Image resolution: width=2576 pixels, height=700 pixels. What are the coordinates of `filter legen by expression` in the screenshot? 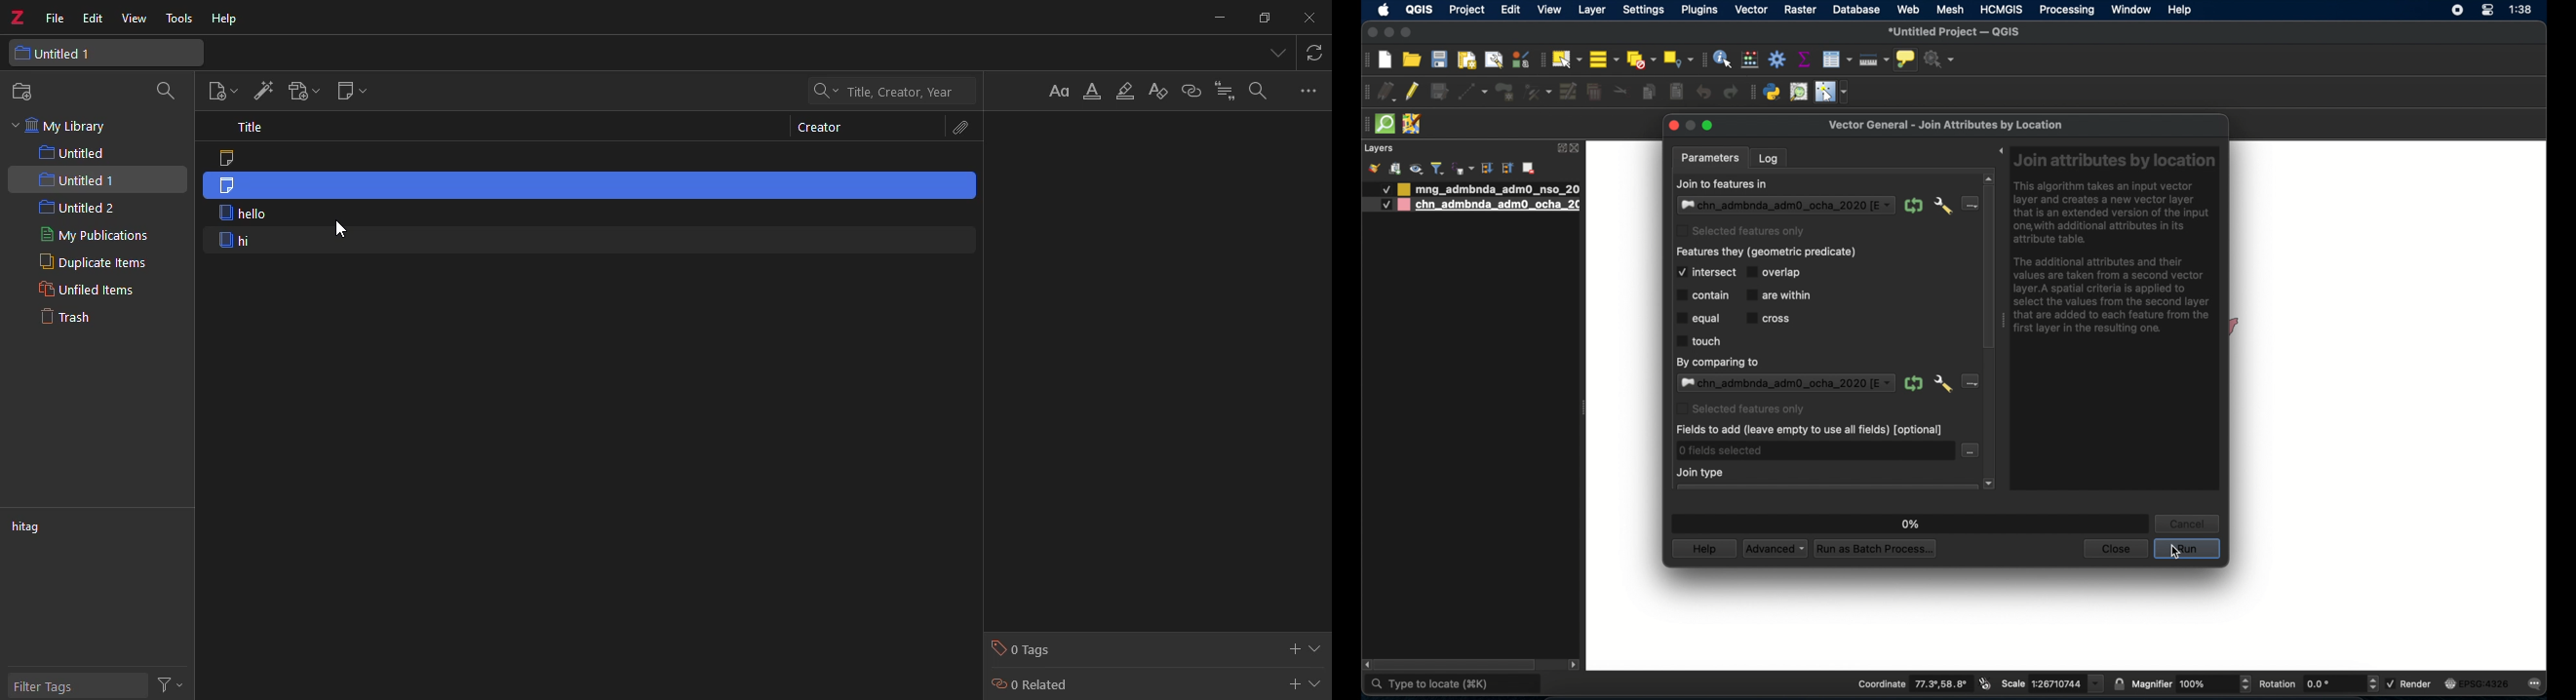 It's located at (1462, 167).